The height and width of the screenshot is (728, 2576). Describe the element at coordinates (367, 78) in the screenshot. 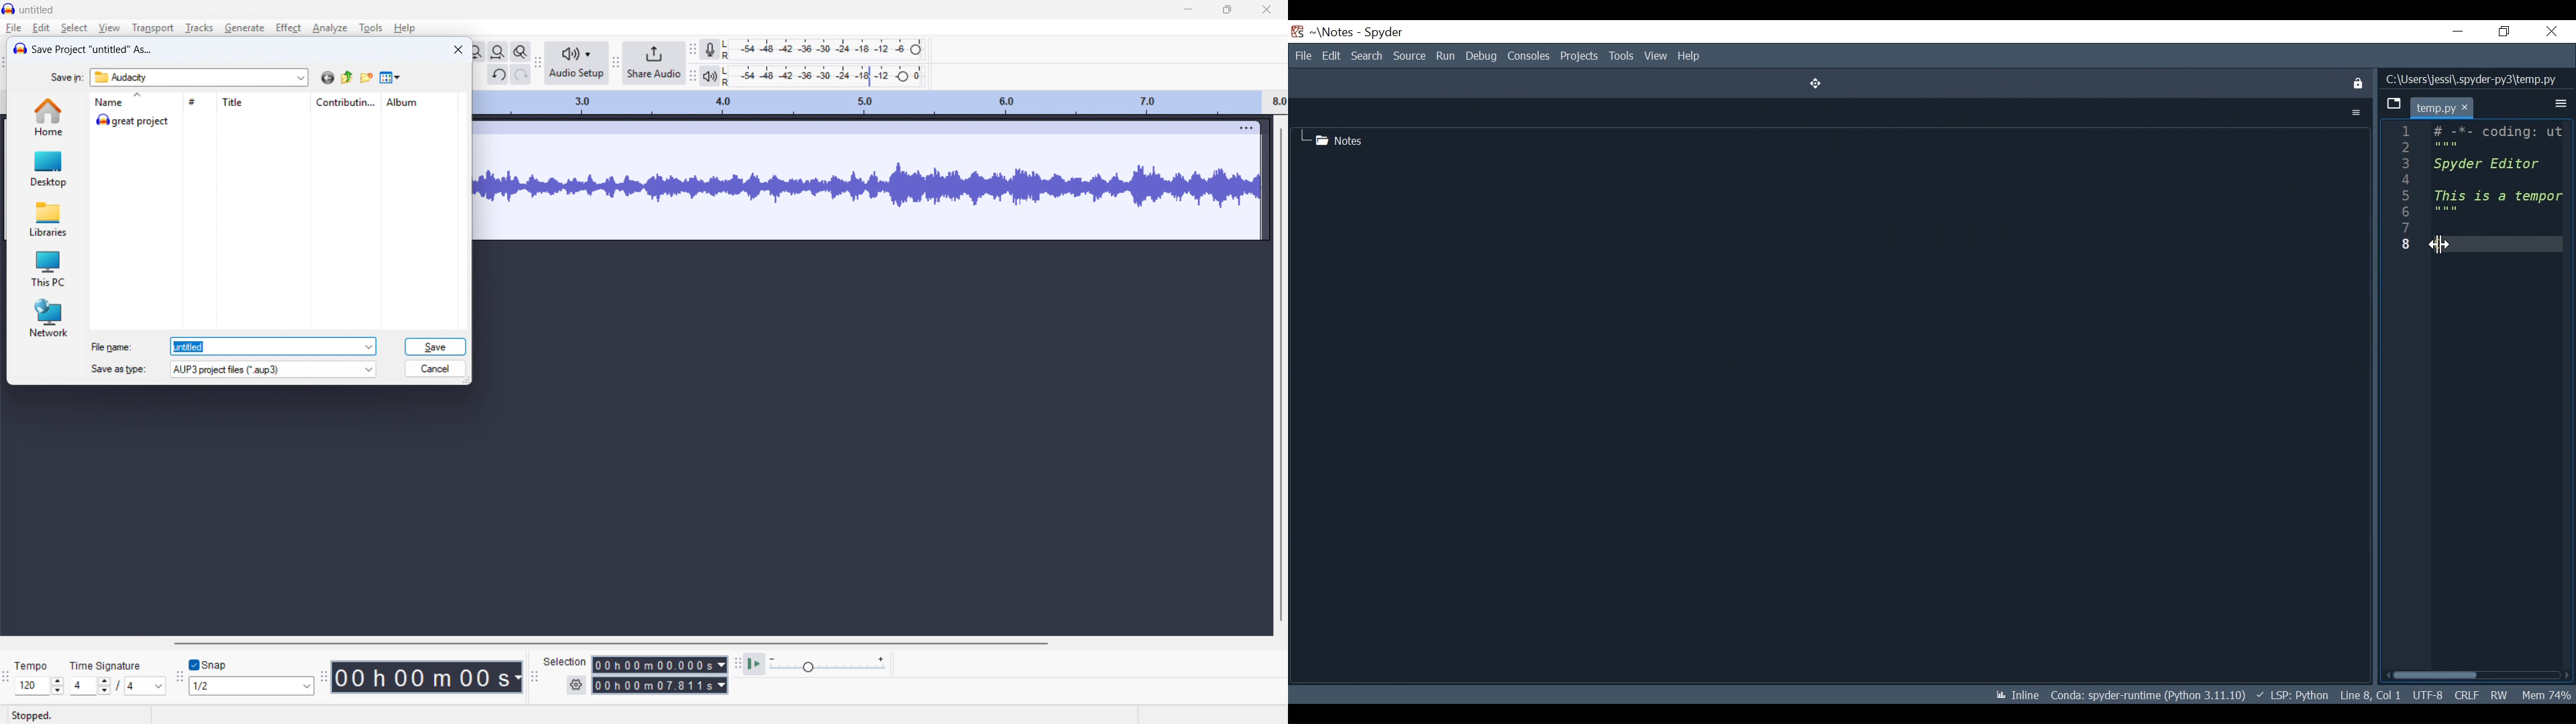

I see `new folder` at that location.